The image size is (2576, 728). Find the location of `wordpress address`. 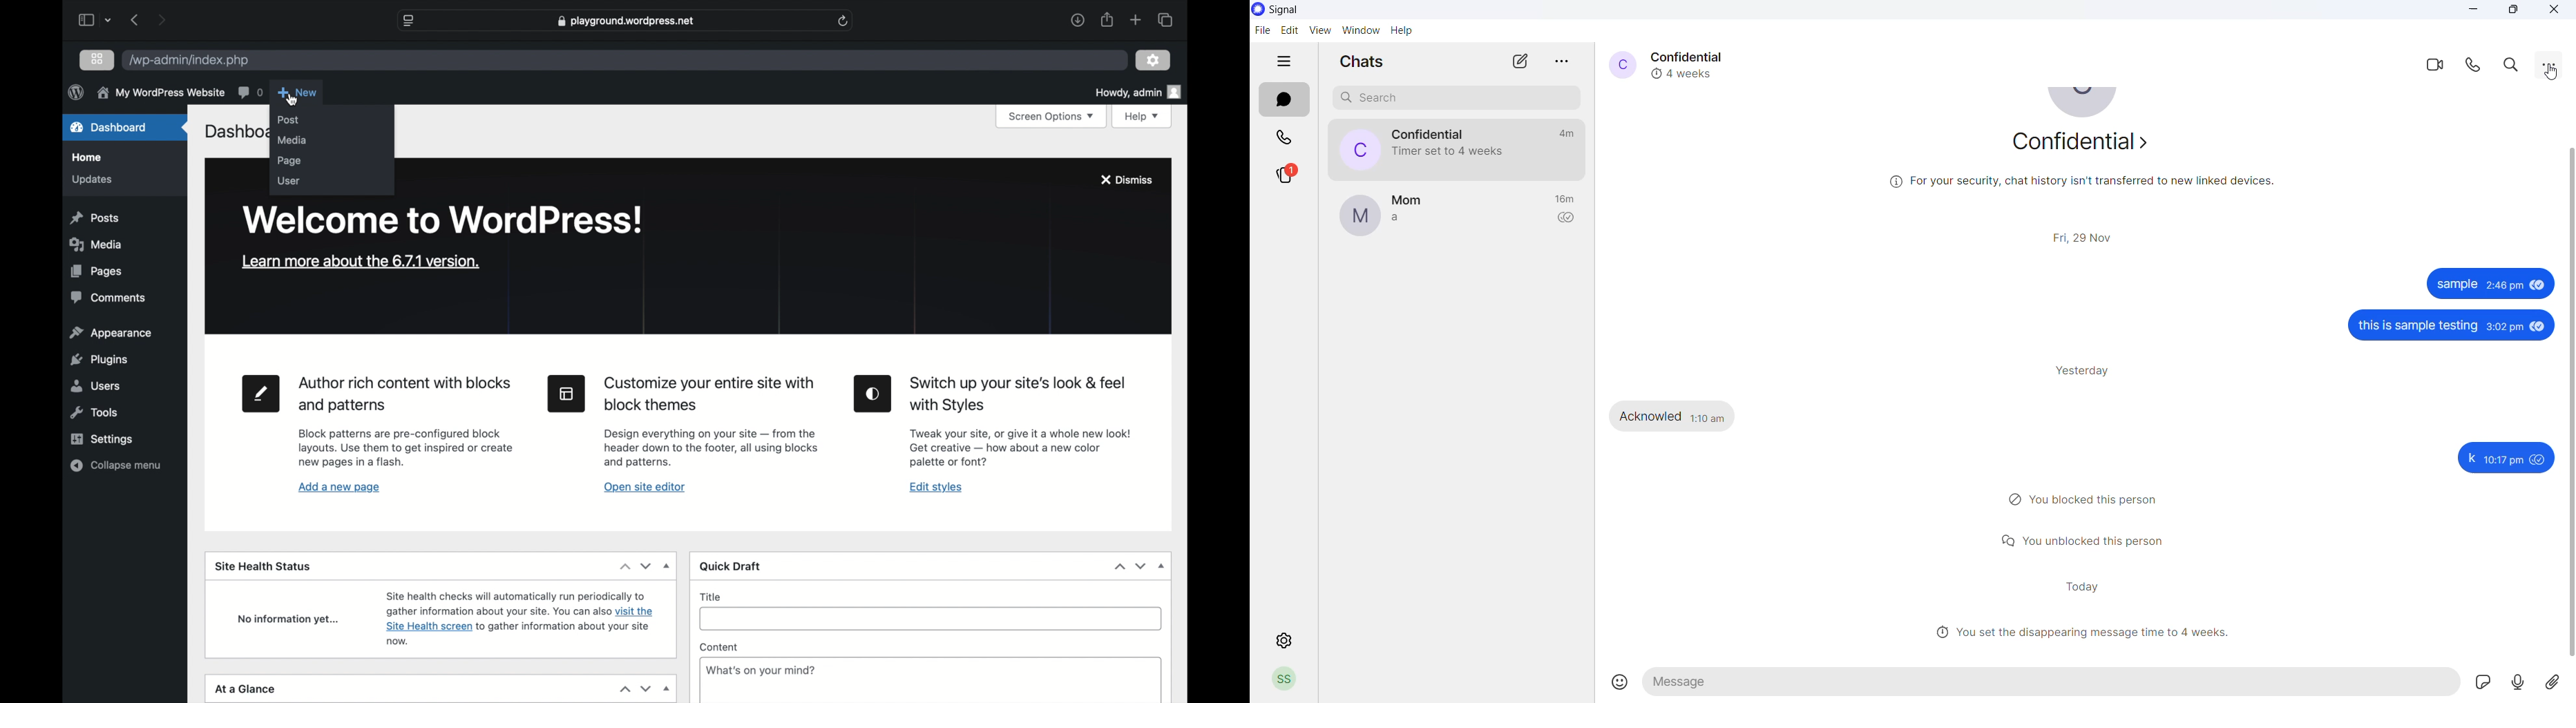

wordpress address is located at coordinates (189, 61).